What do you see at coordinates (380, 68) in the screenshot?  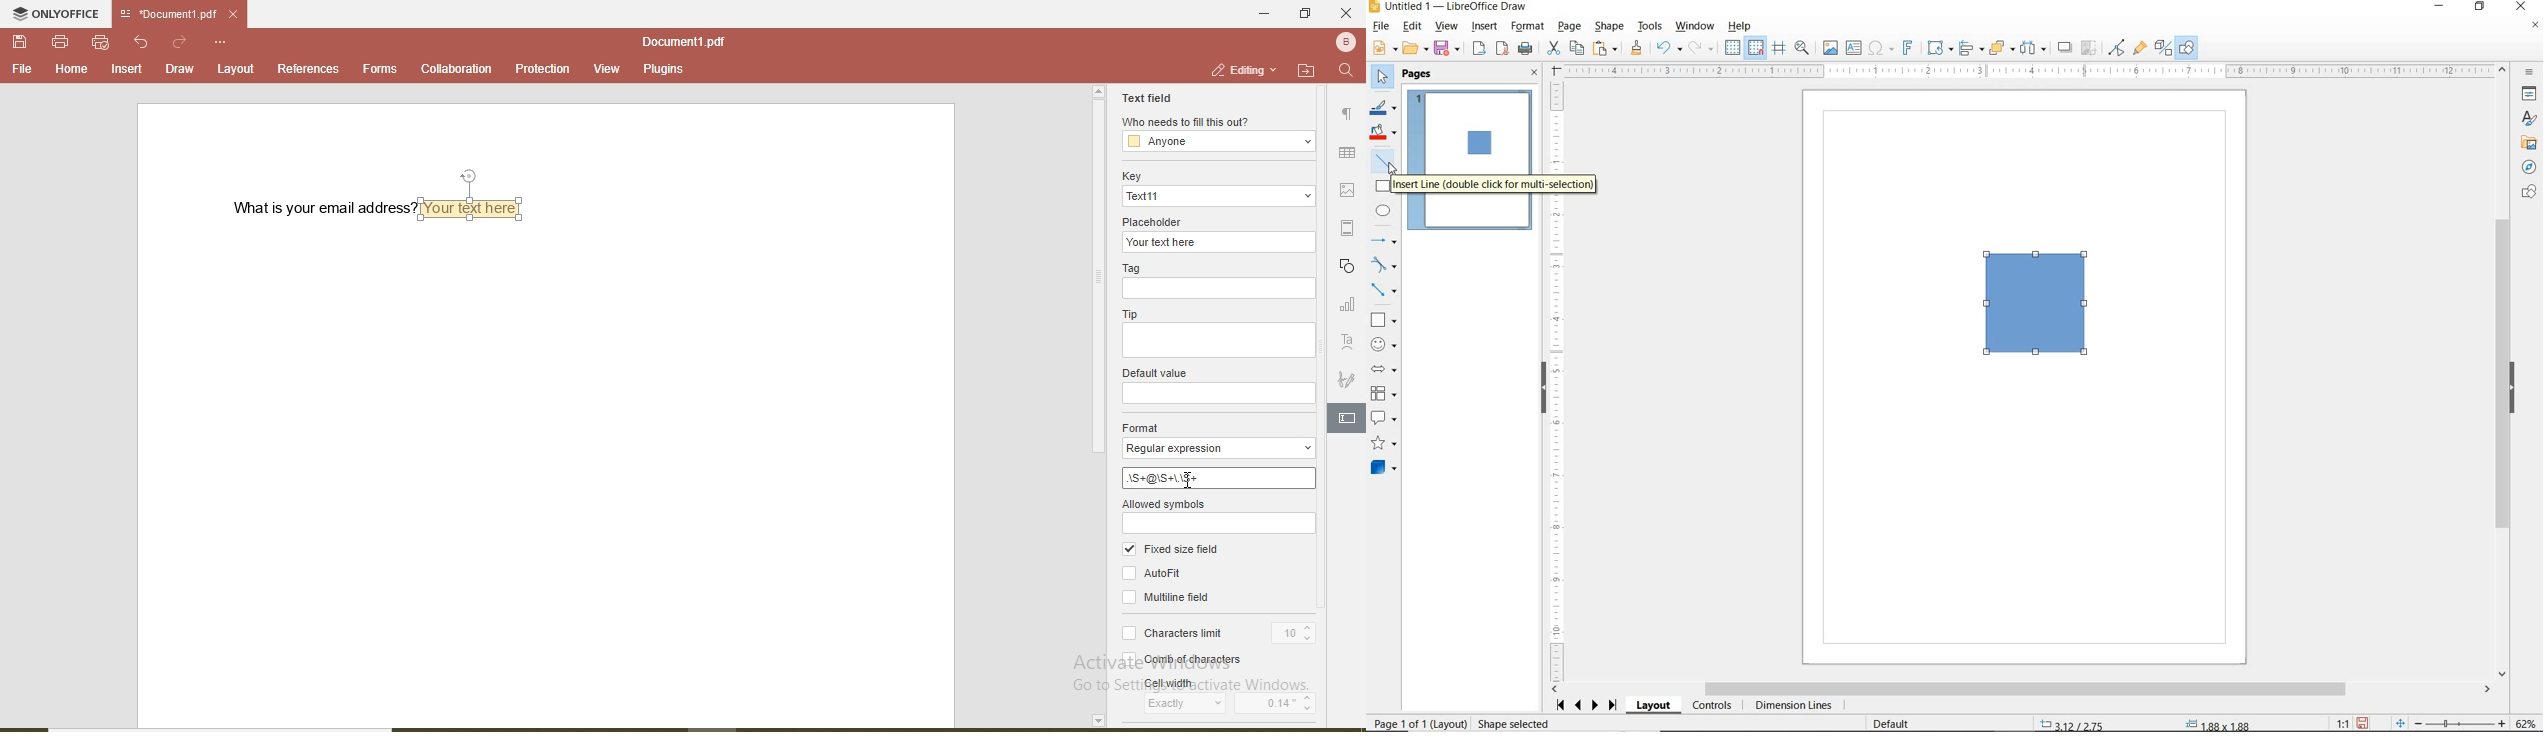 I see `forms` at bounding box center [380, 68].